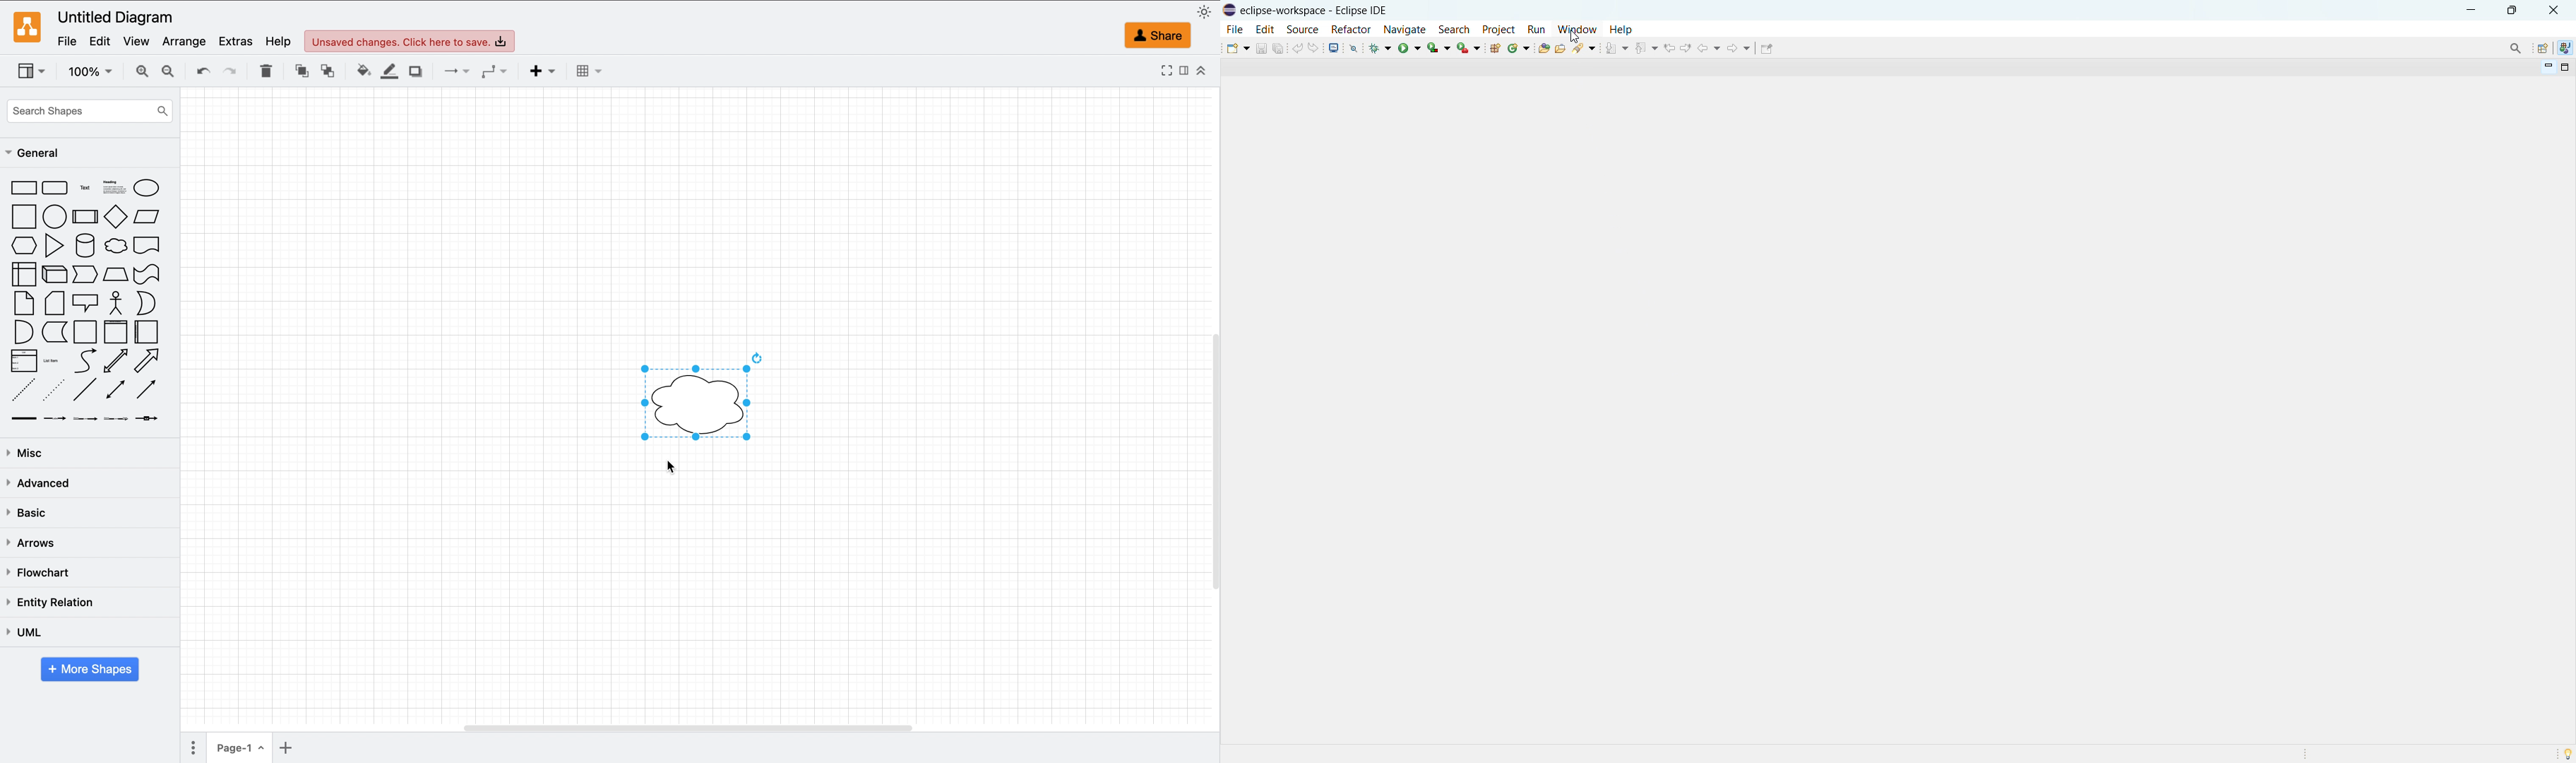 This screenshot has width=2576, height=784. I want to click on minimize, so click(2471, 9).